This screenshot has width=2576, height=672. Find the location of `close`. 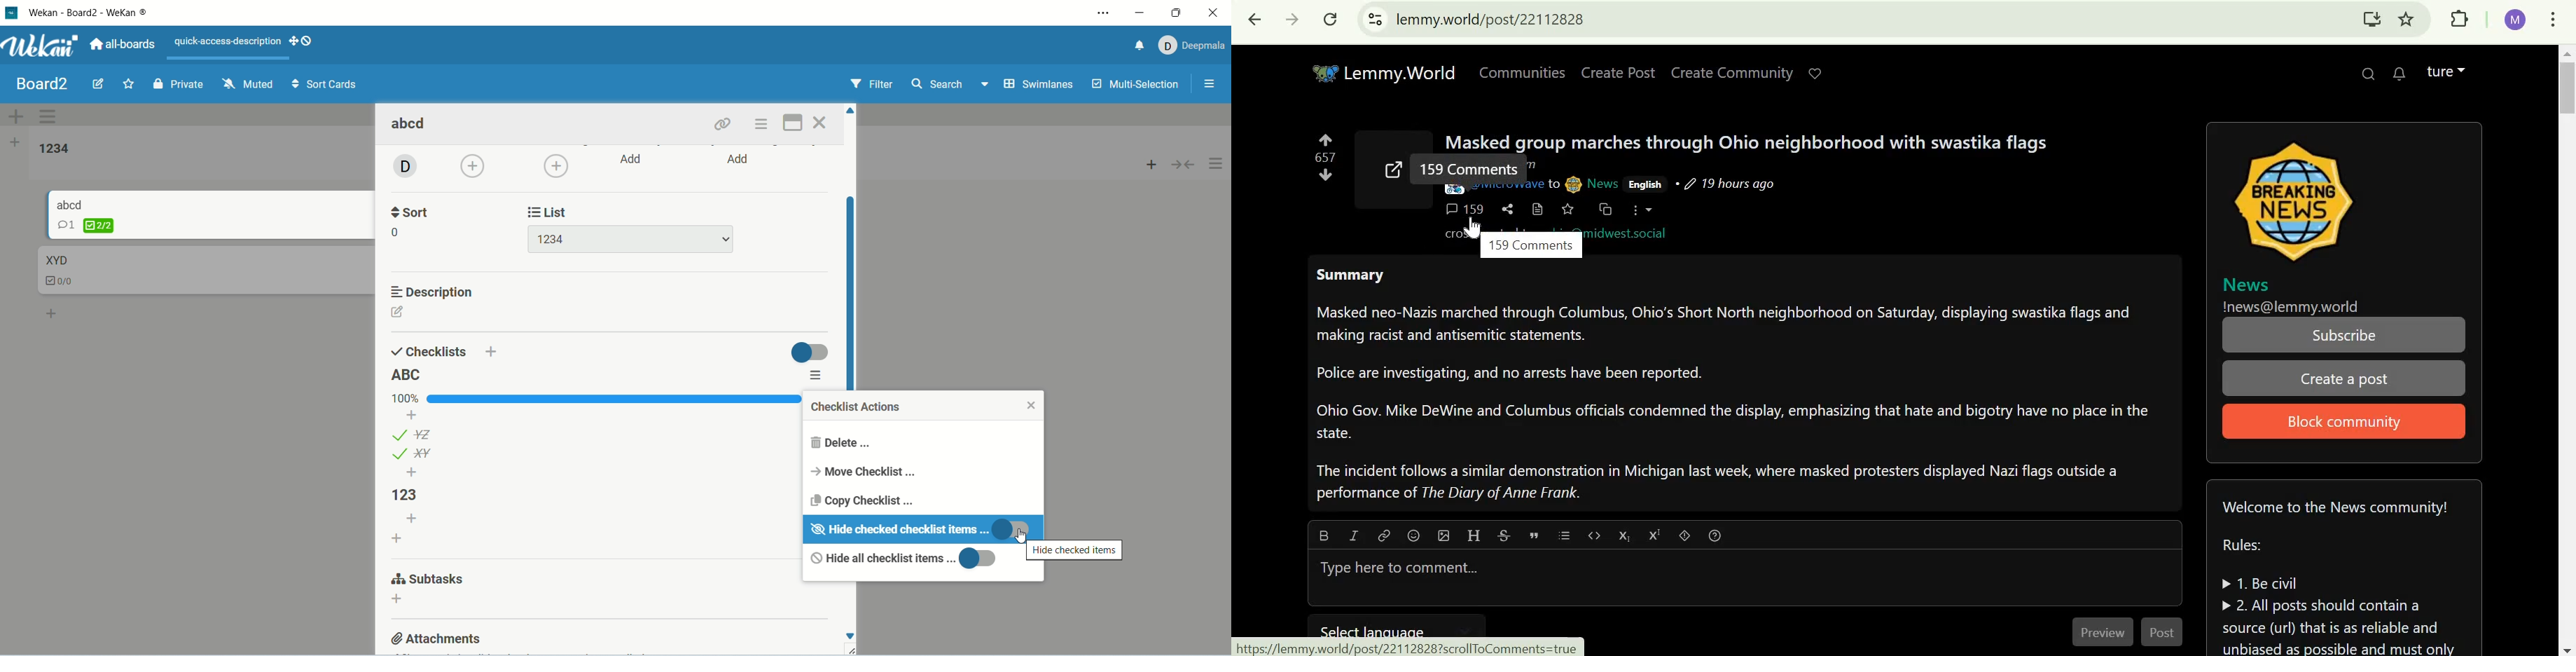

close is located at coordinates (1033, 404).